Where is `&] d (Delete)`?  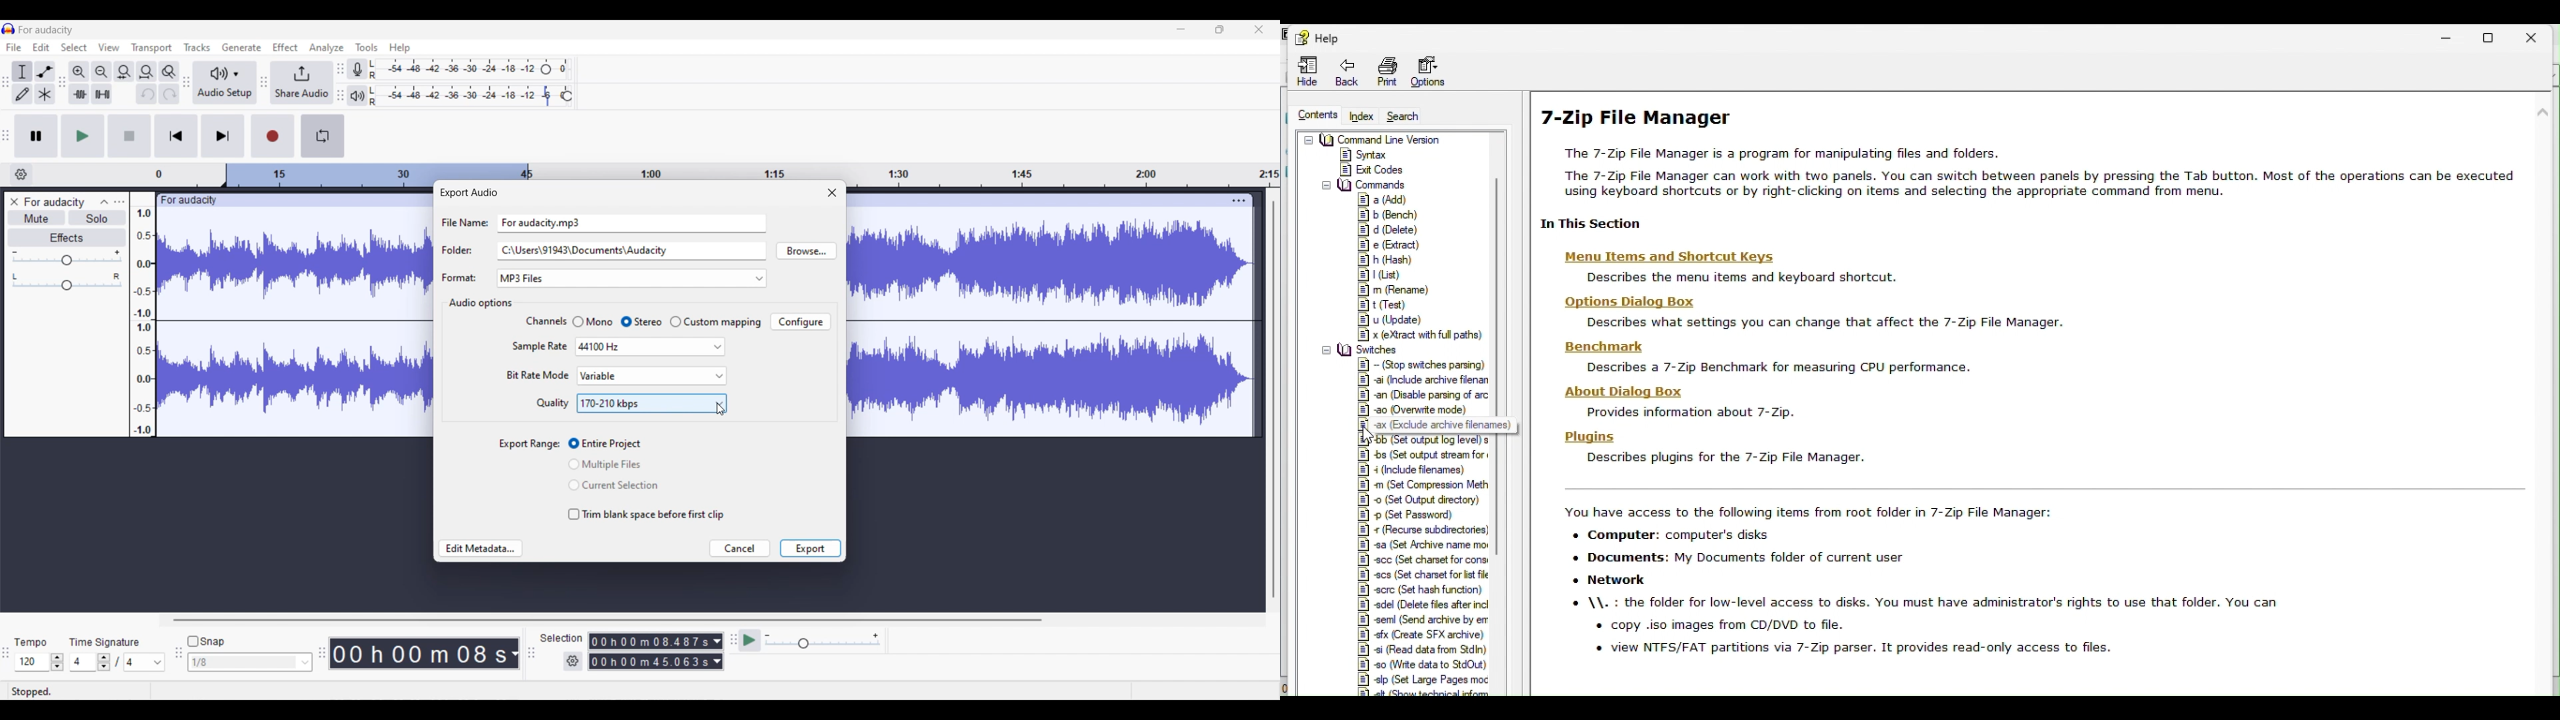
&] d (Delete) is located at coordinates (1390, 231).